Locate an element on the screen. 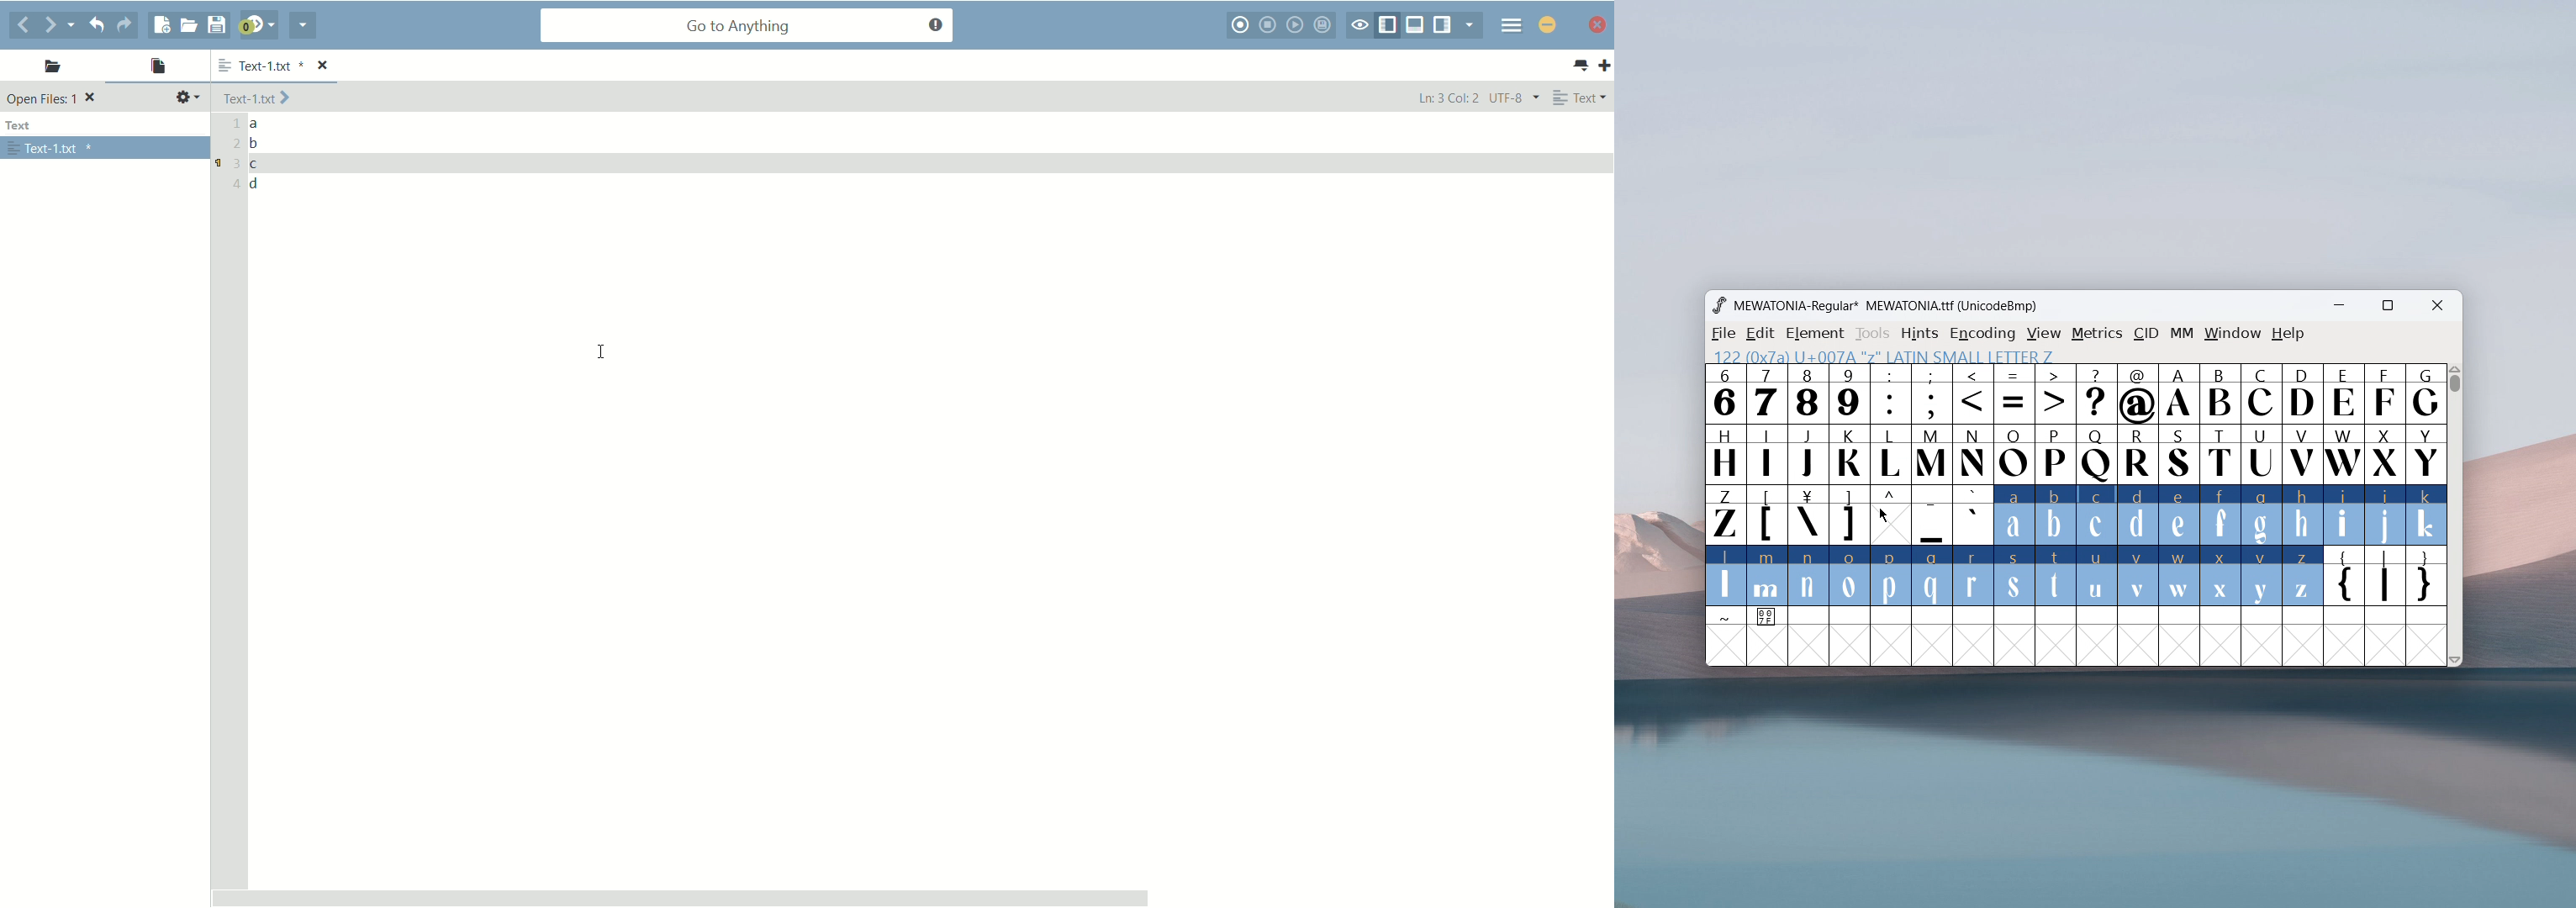 Image resolution: width=2576 pixels, height=924 pixels. ` is located at coordinates (1972, 515).